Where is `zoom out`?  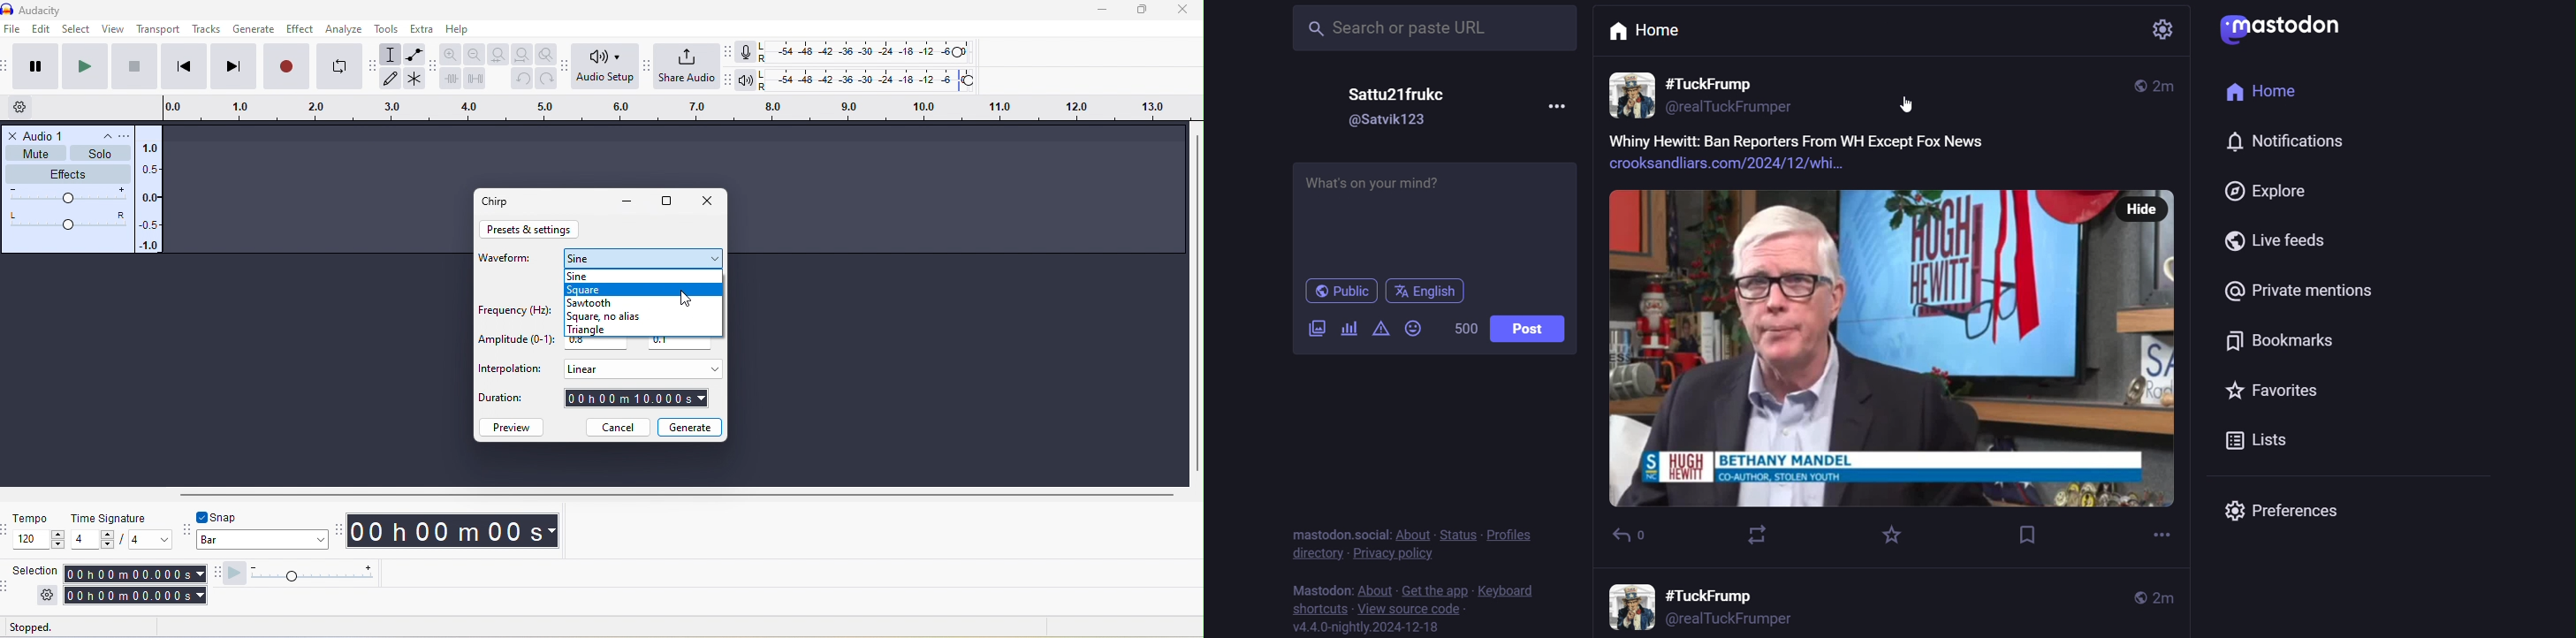 zoom out is located at coordinates (474, 54).